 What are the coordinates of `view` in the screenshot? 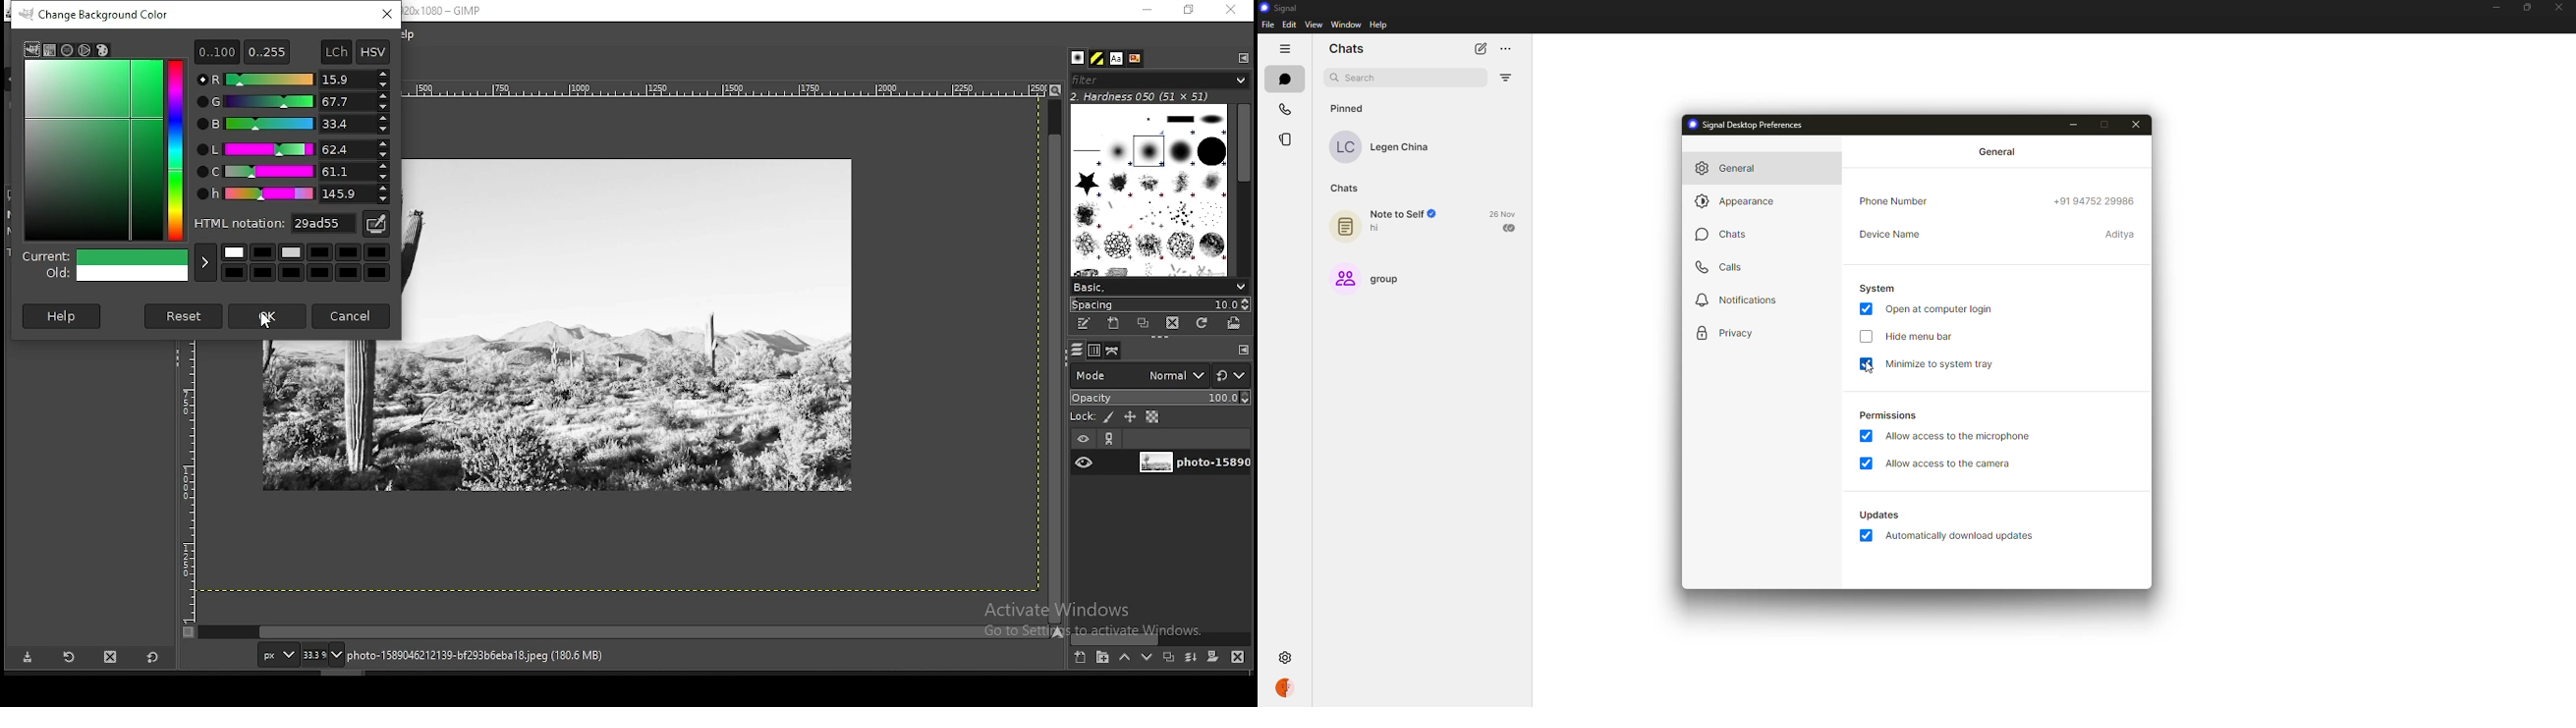 It's located at (1314, 26).